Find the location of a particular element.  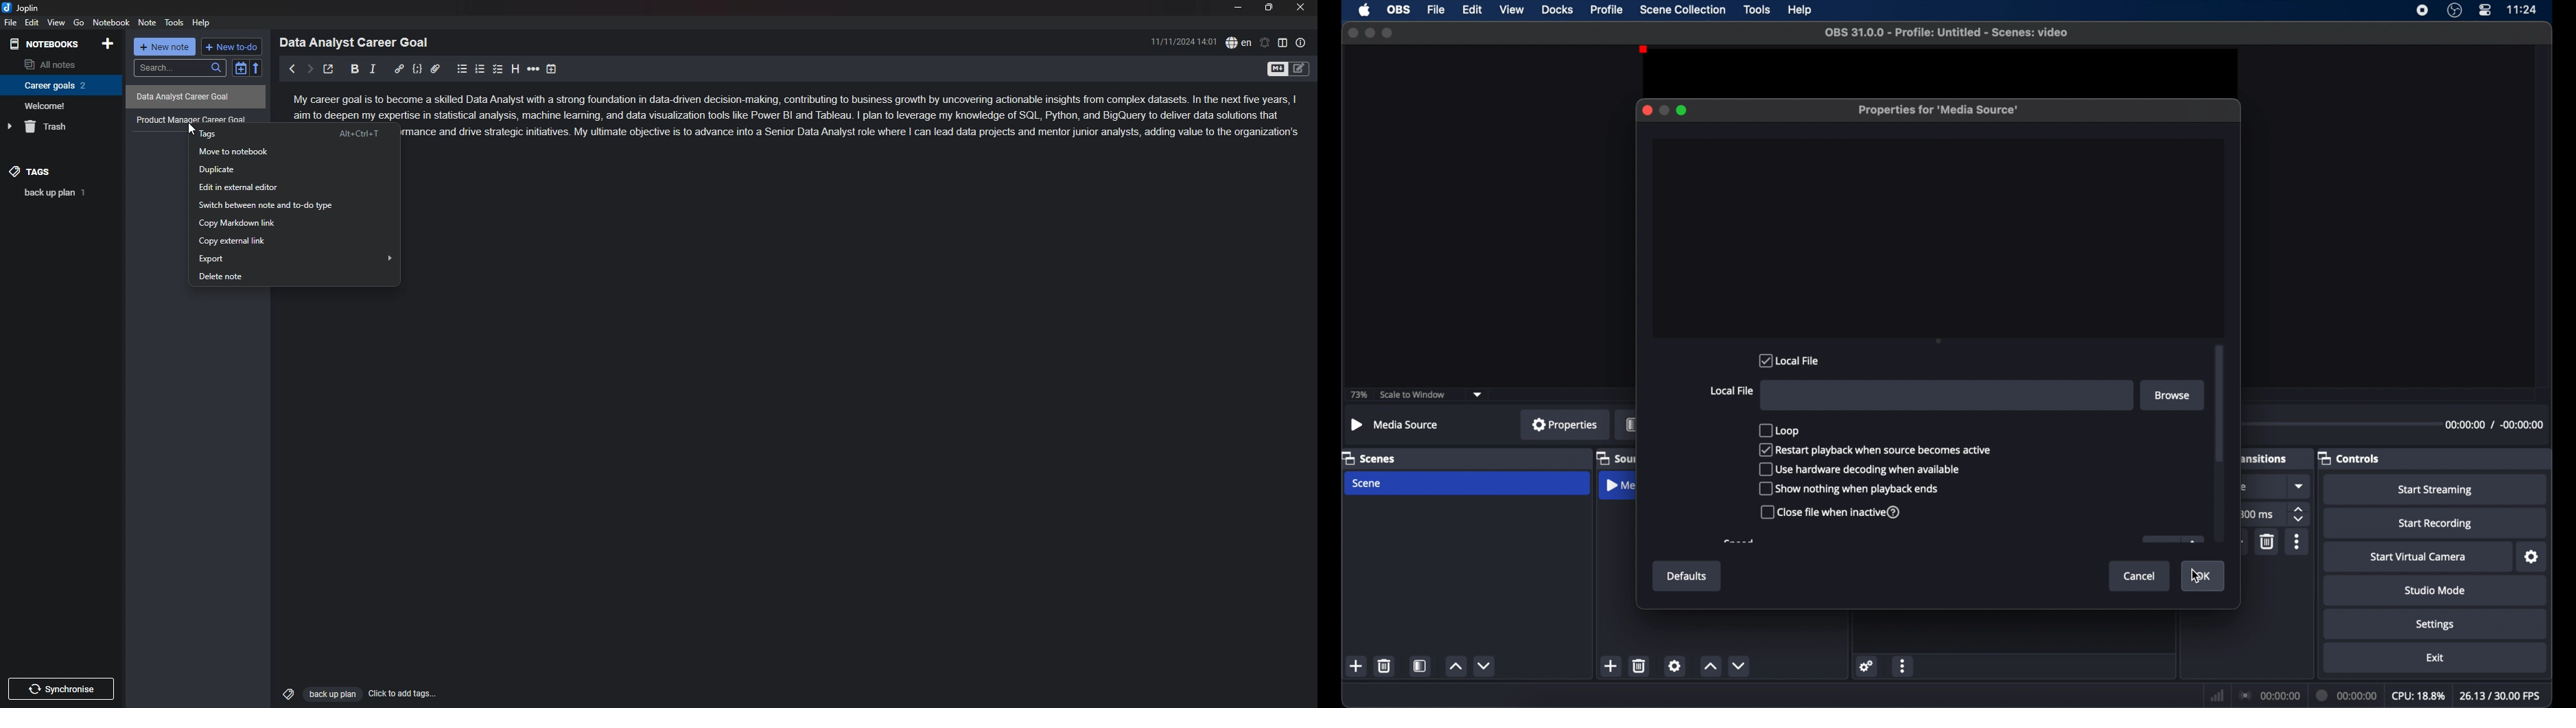

help is located at coordinates (1801, 10).